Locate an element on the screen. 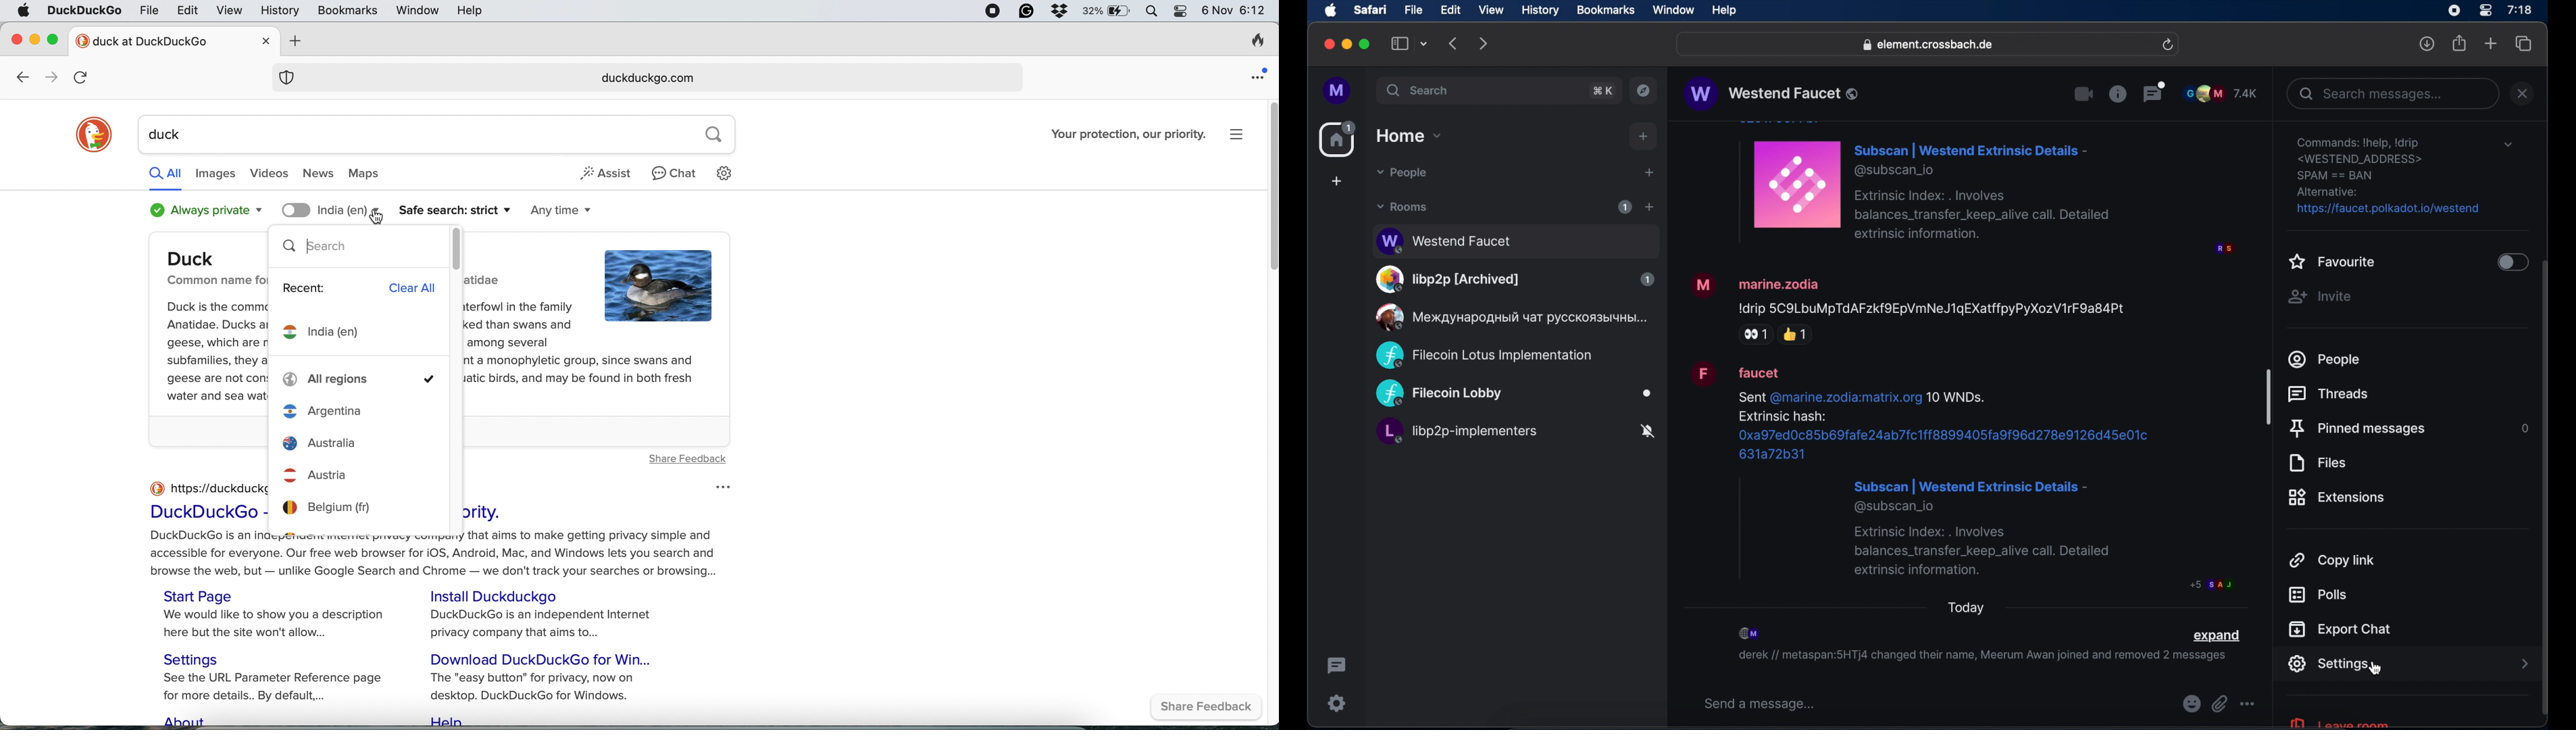 Image resolution: width=2576 pixels, height=756 pixels. maximize is located at coordinates (1366, 44).